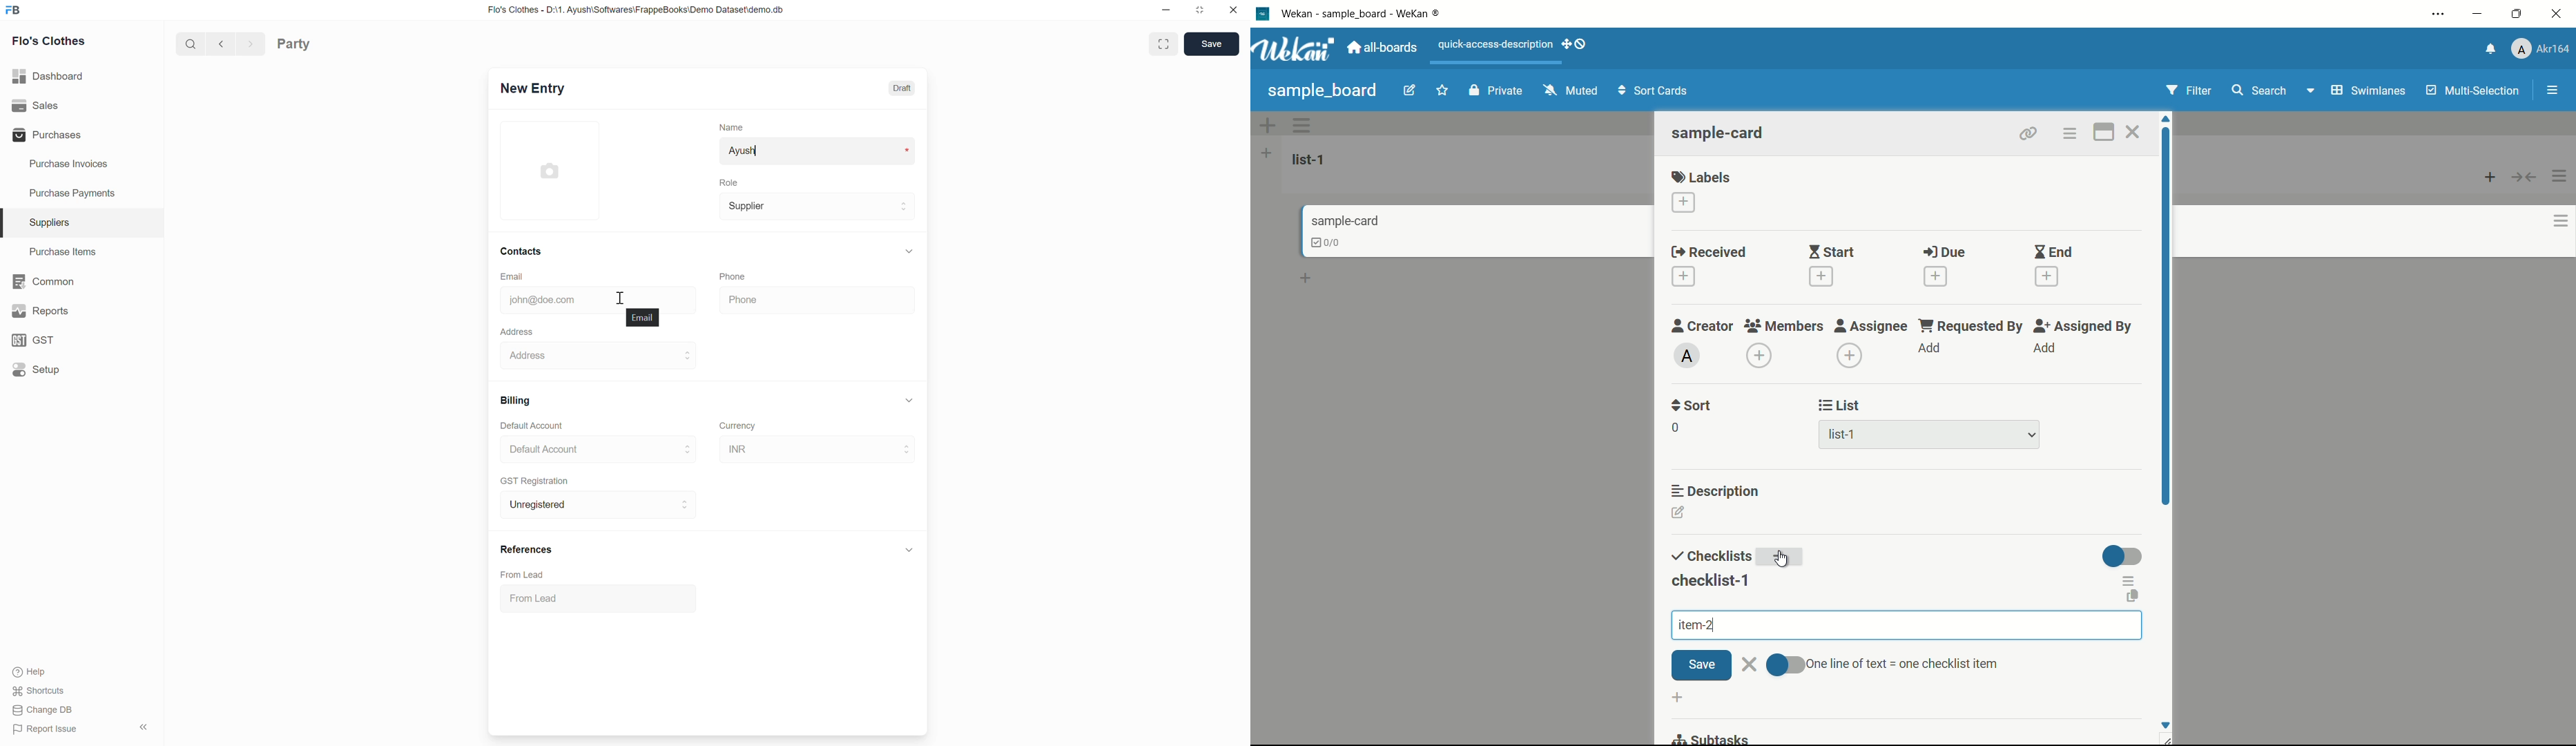 This screenshot has width=2576, height=756. What do you see at coordinates (81, 340) in the screenshot?
I see `GST` at bounding box center [81, 340].